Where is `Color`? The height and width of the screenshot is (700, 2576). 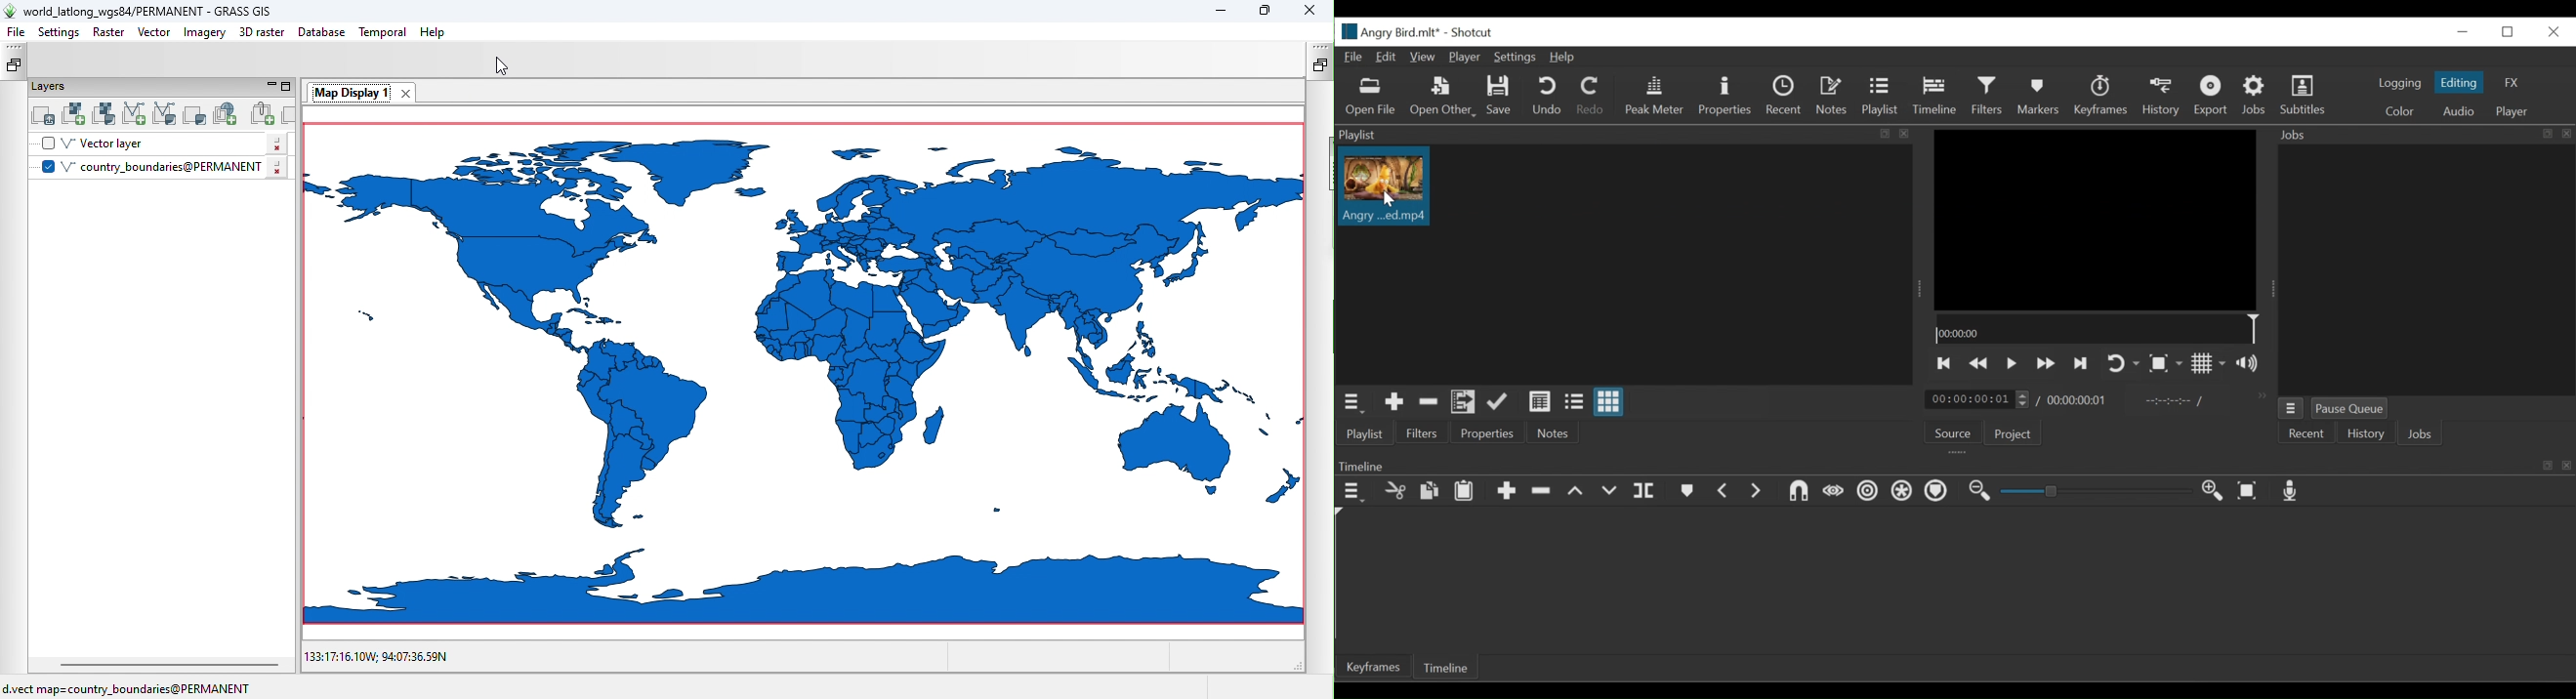 Color is located at coordinates (2401, 110).